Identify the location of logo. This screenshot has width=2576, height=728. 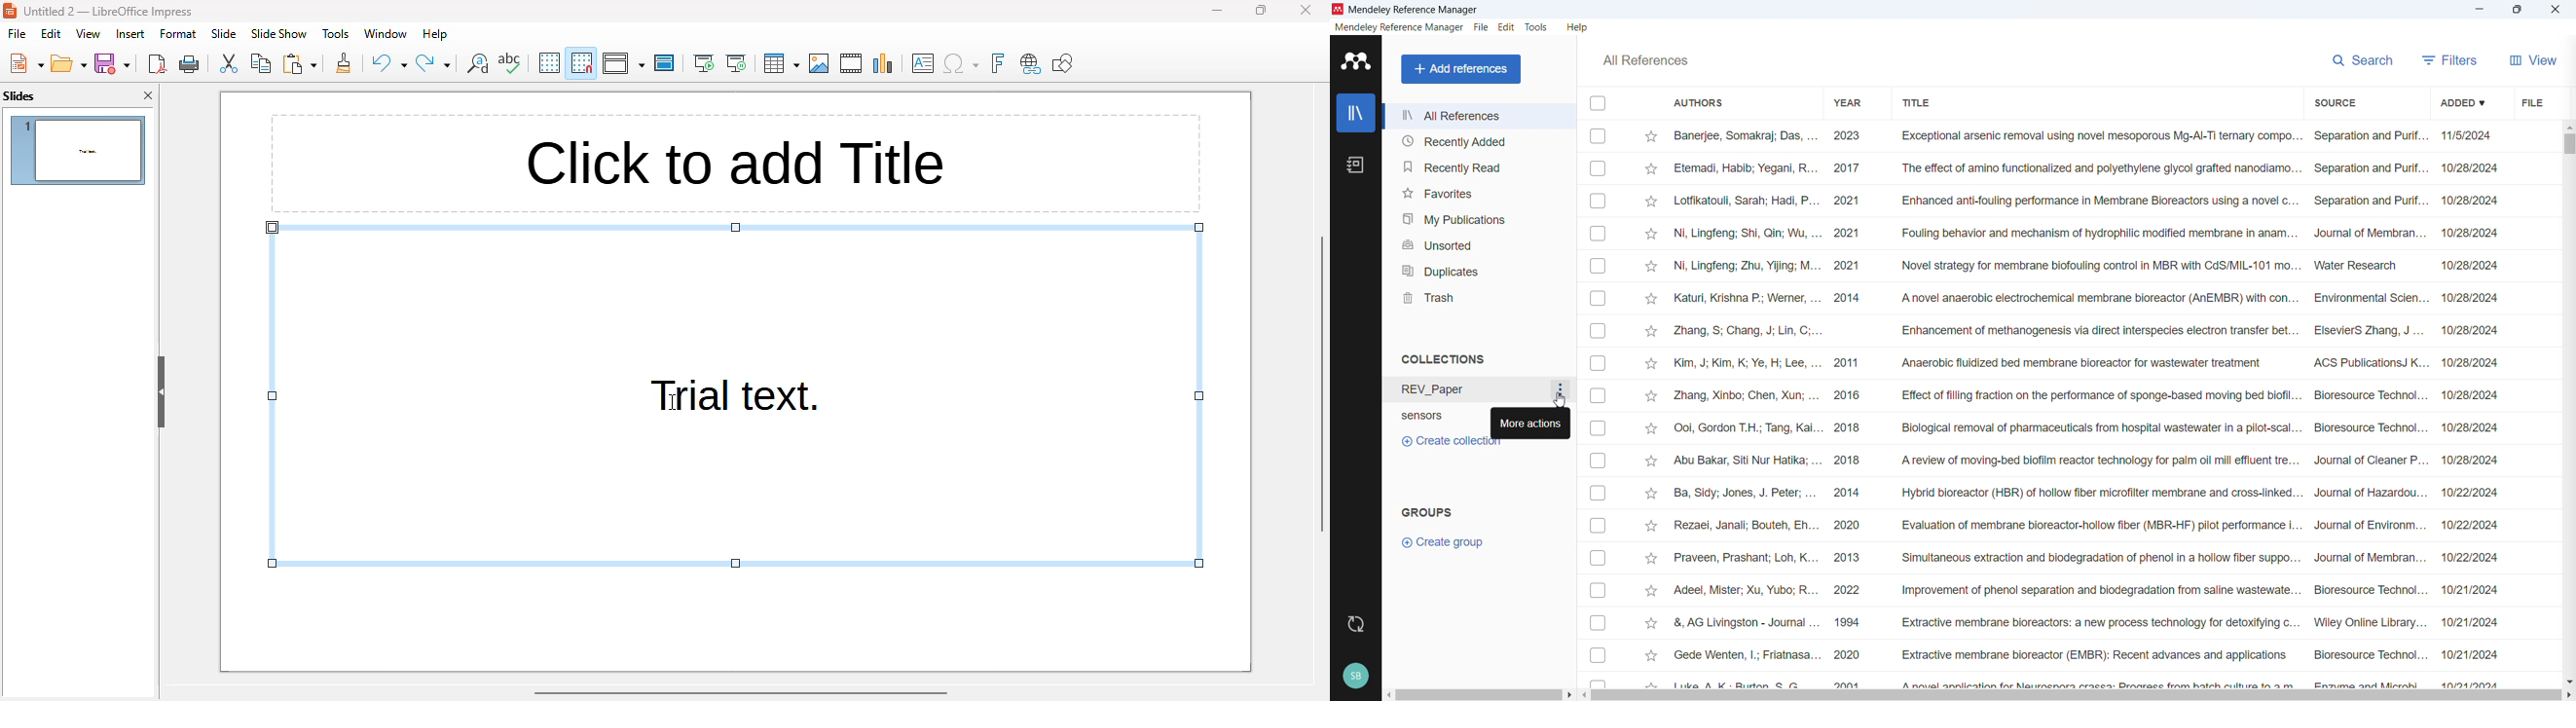
(9, 11).